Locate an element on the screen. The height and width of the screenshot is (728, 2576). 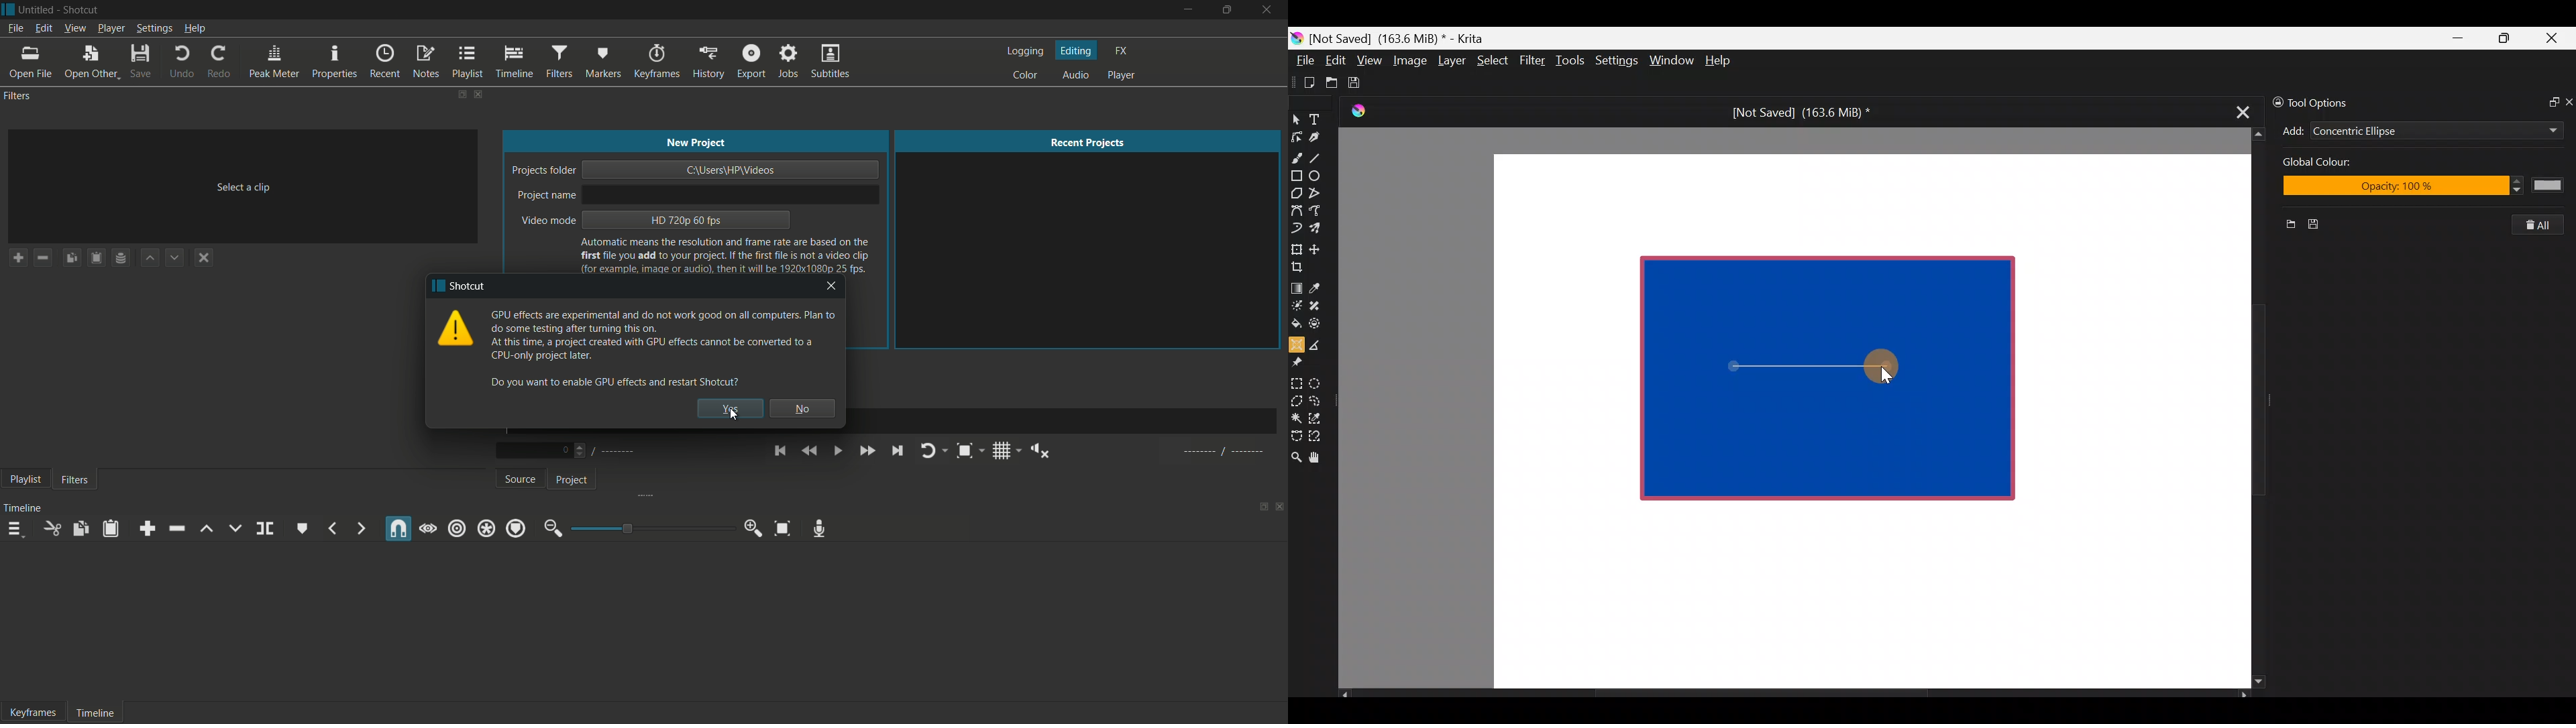
skip to the next point is located at coordinates (897, 451).